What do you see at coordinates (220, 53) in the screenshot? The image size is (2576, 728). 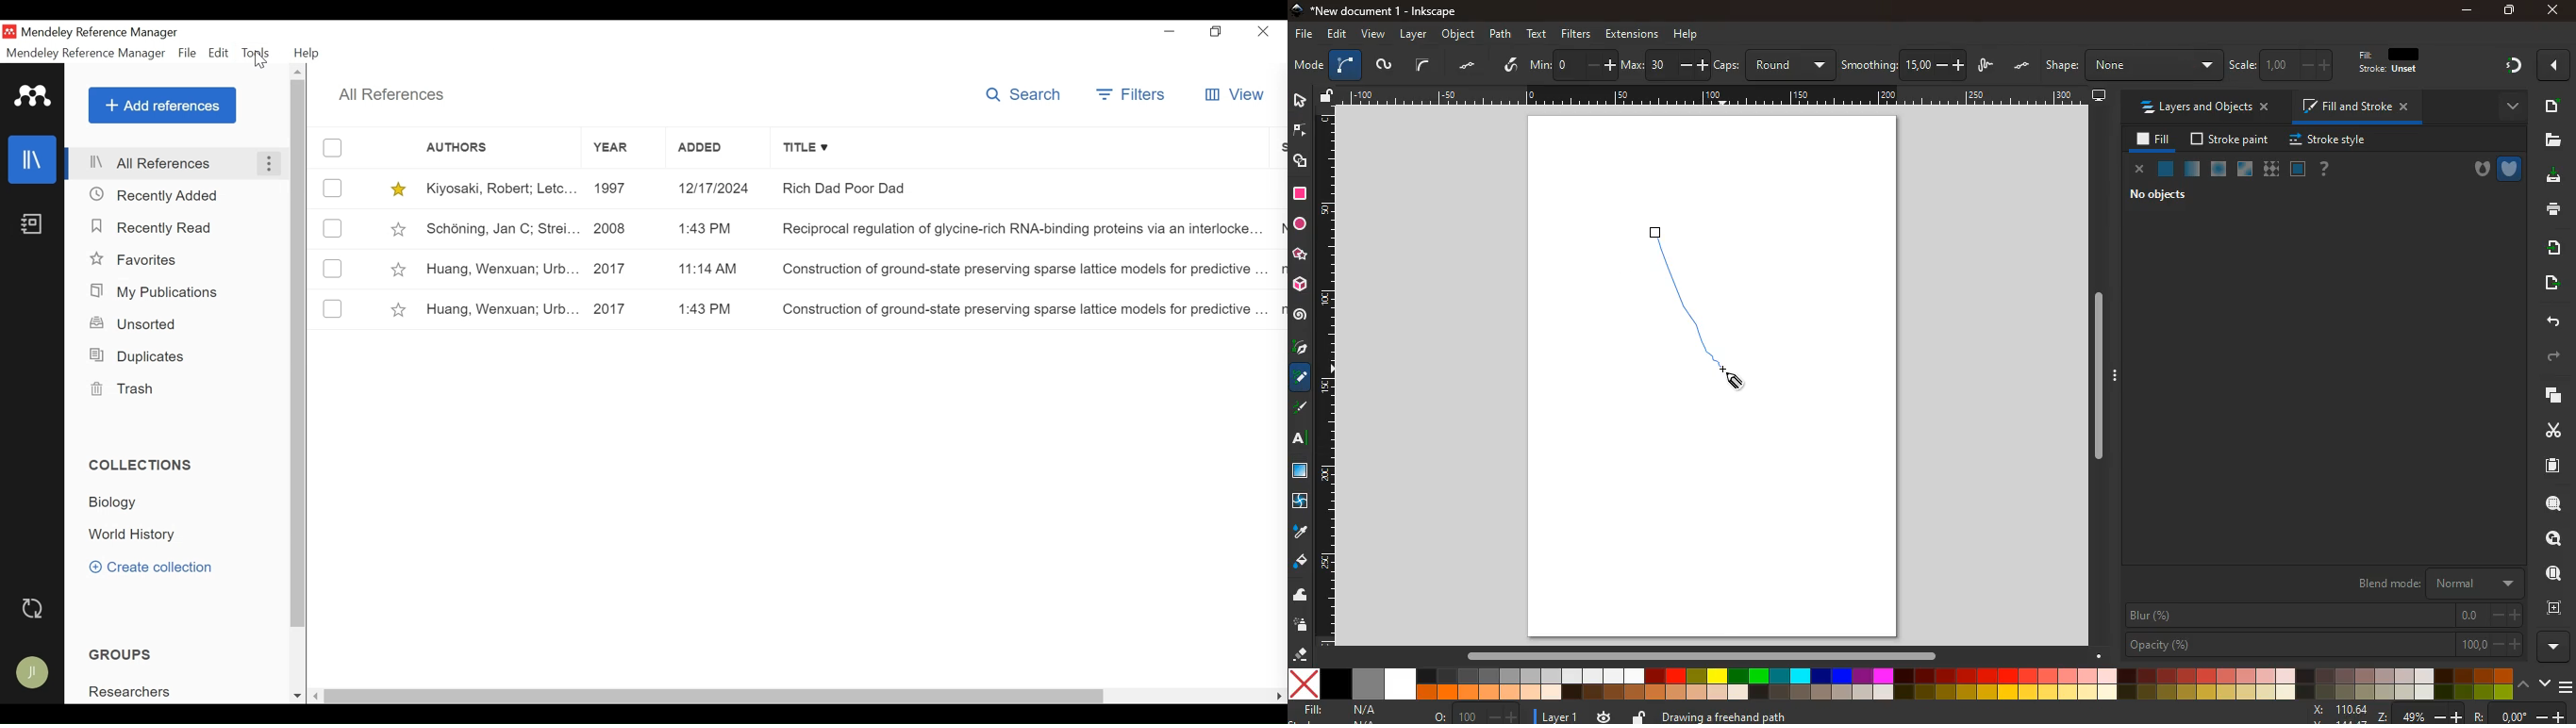 I see `Edit` at bounding box center [220, 53].